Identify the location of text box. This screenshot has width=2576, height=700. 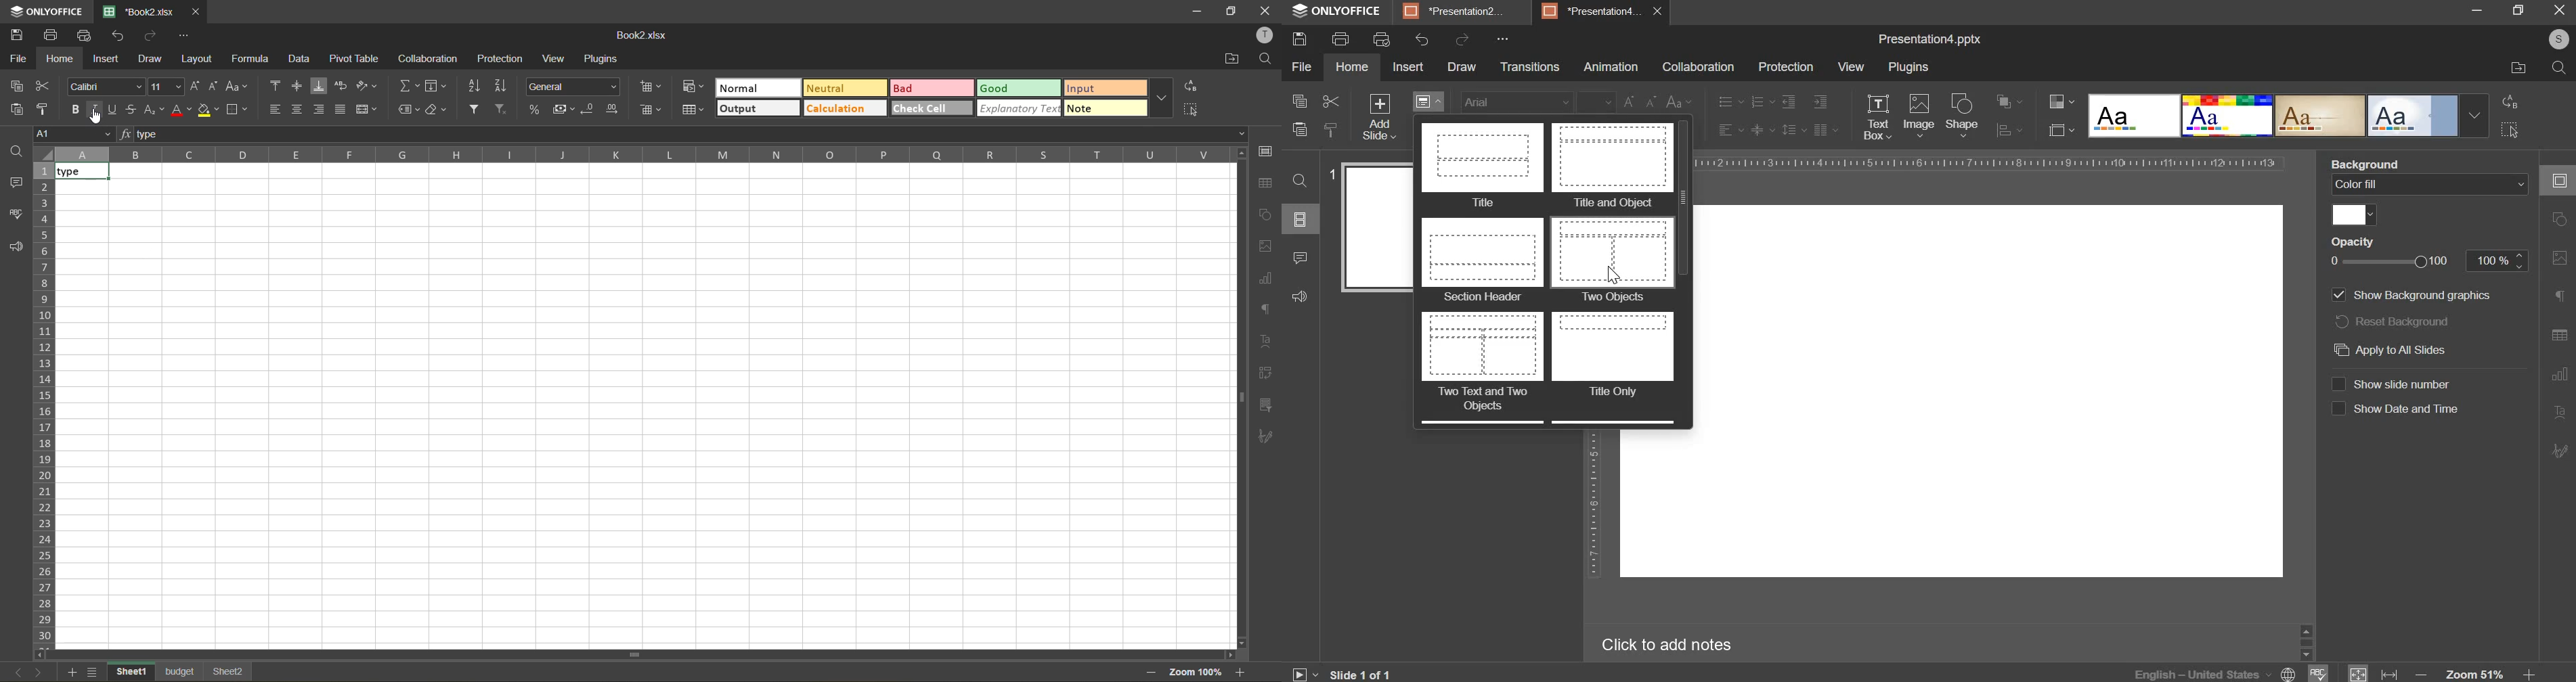
(1878, 118).